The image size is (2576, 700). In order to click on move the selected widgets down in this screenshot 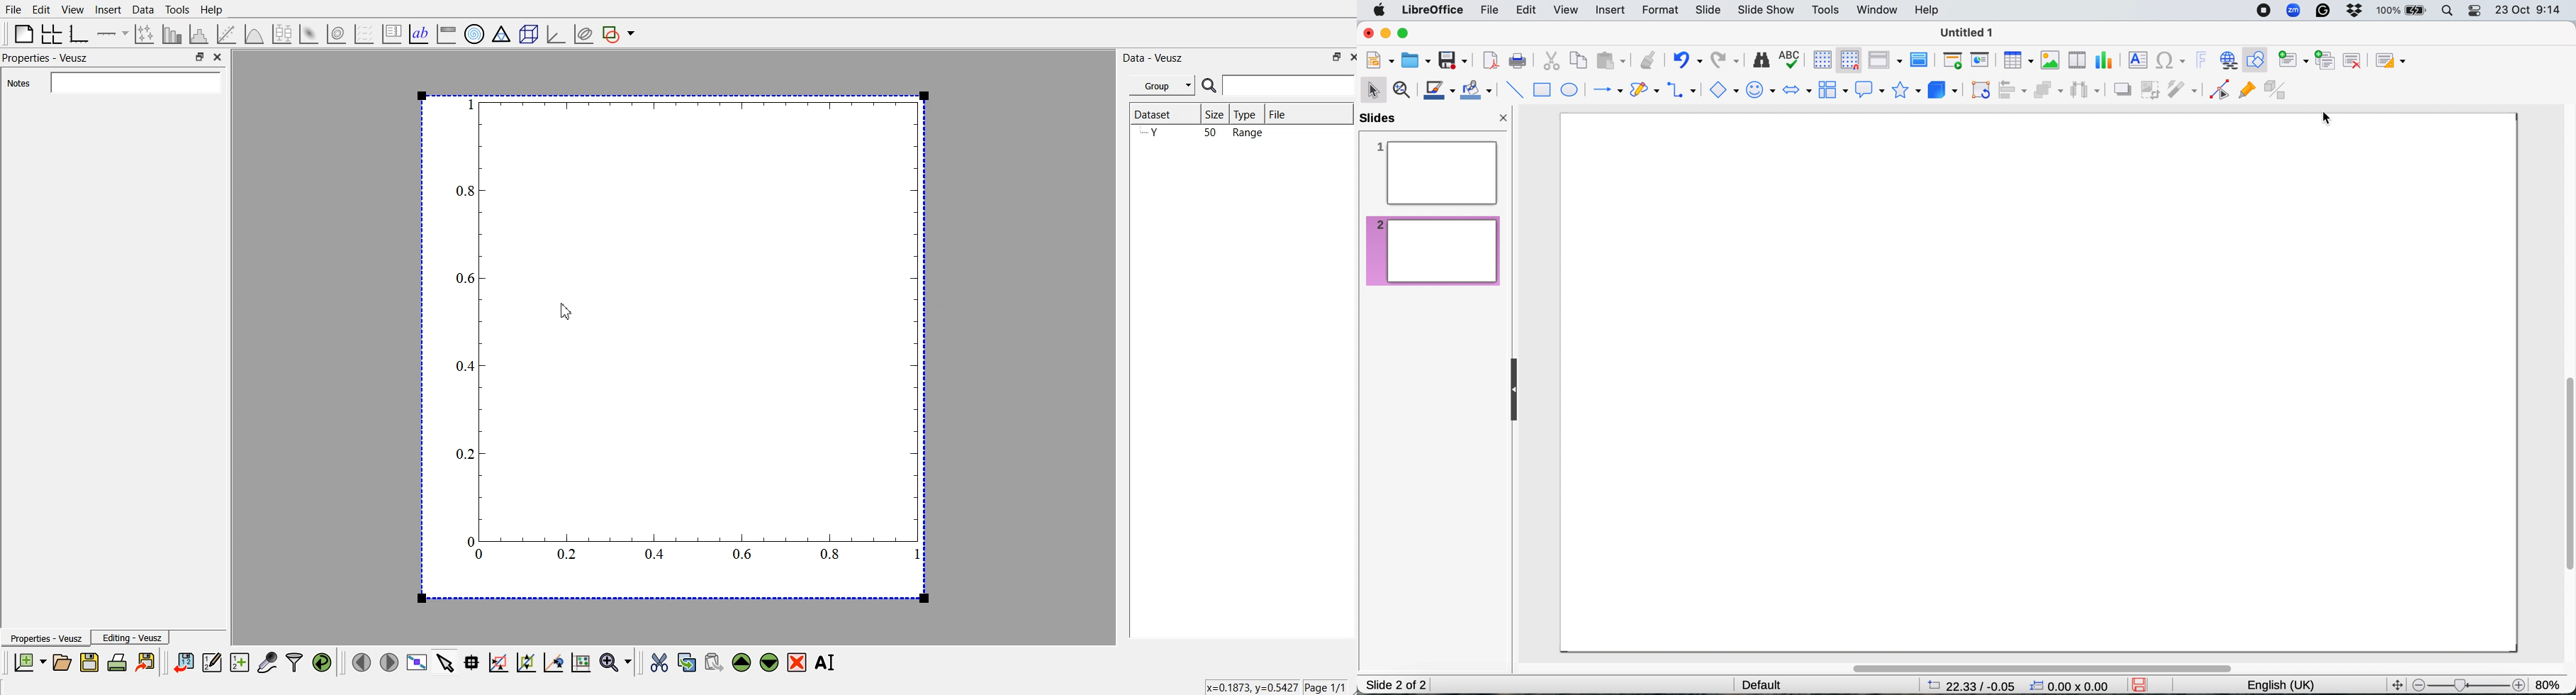, I will do `click(769, 662)`.